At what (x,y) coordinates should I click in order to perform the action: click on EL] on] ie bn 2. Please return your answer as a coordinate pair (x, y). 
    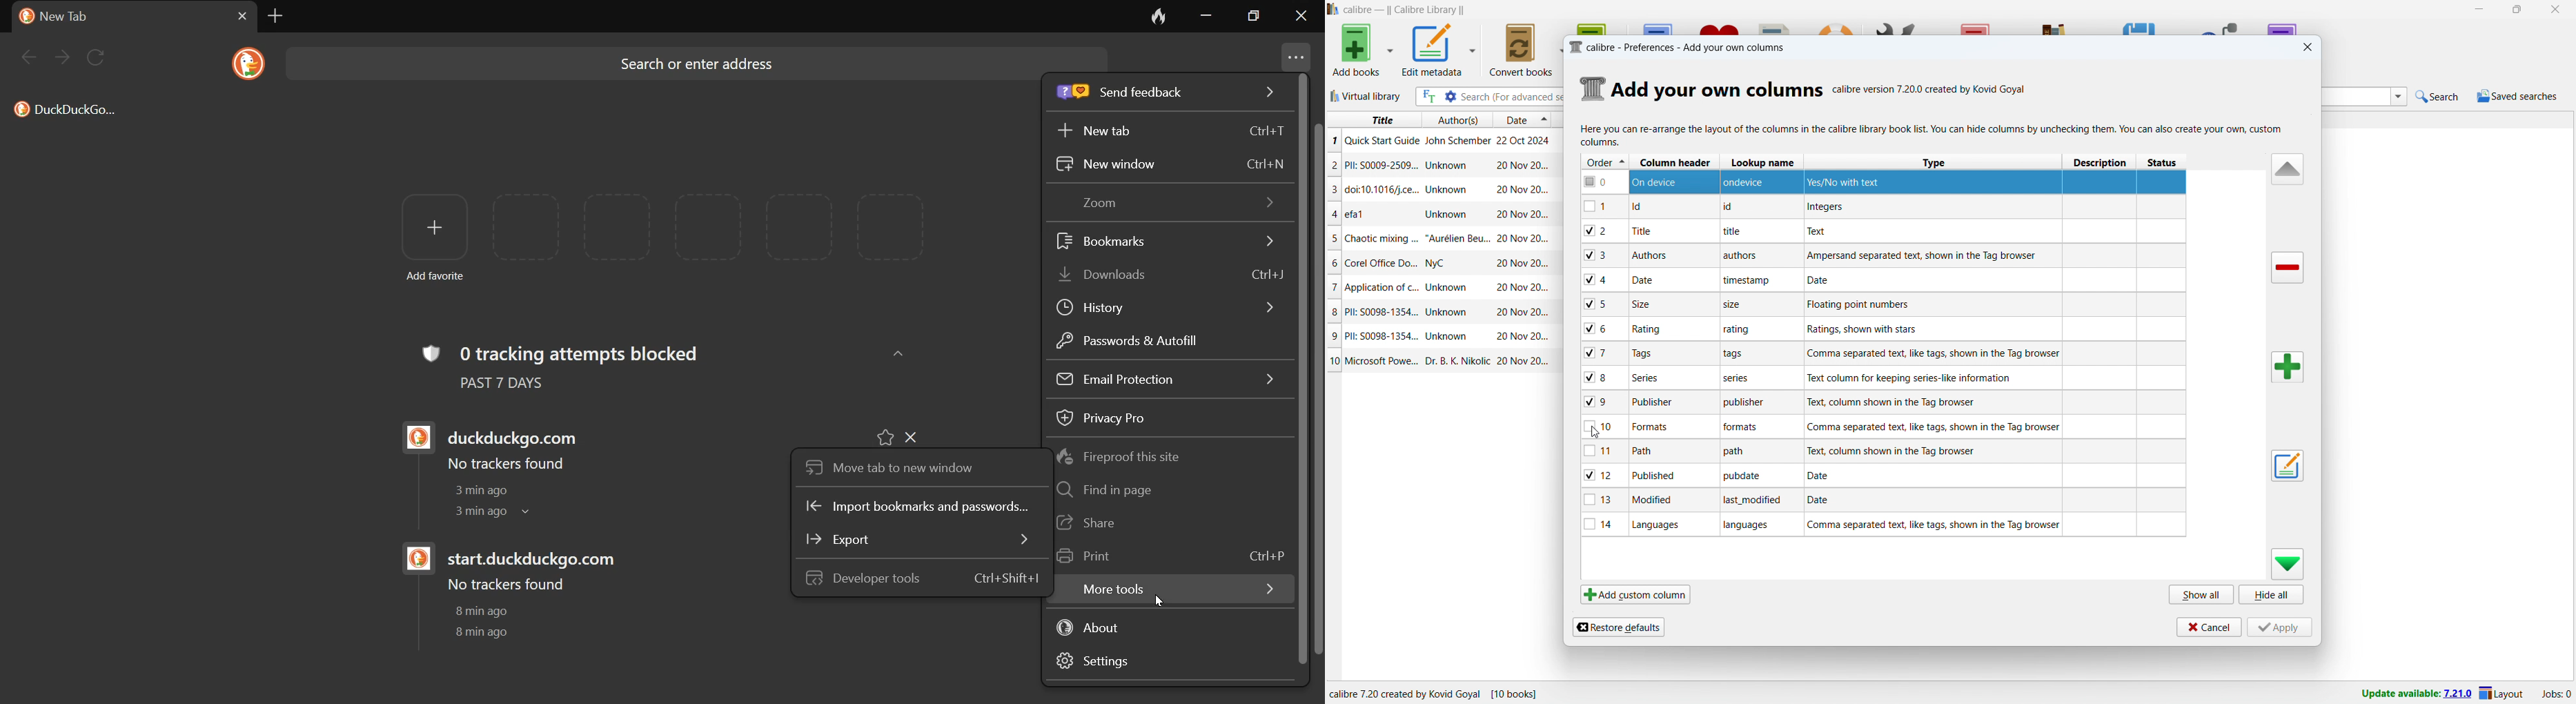
    Looking at the image, I should click on (1883, 205).